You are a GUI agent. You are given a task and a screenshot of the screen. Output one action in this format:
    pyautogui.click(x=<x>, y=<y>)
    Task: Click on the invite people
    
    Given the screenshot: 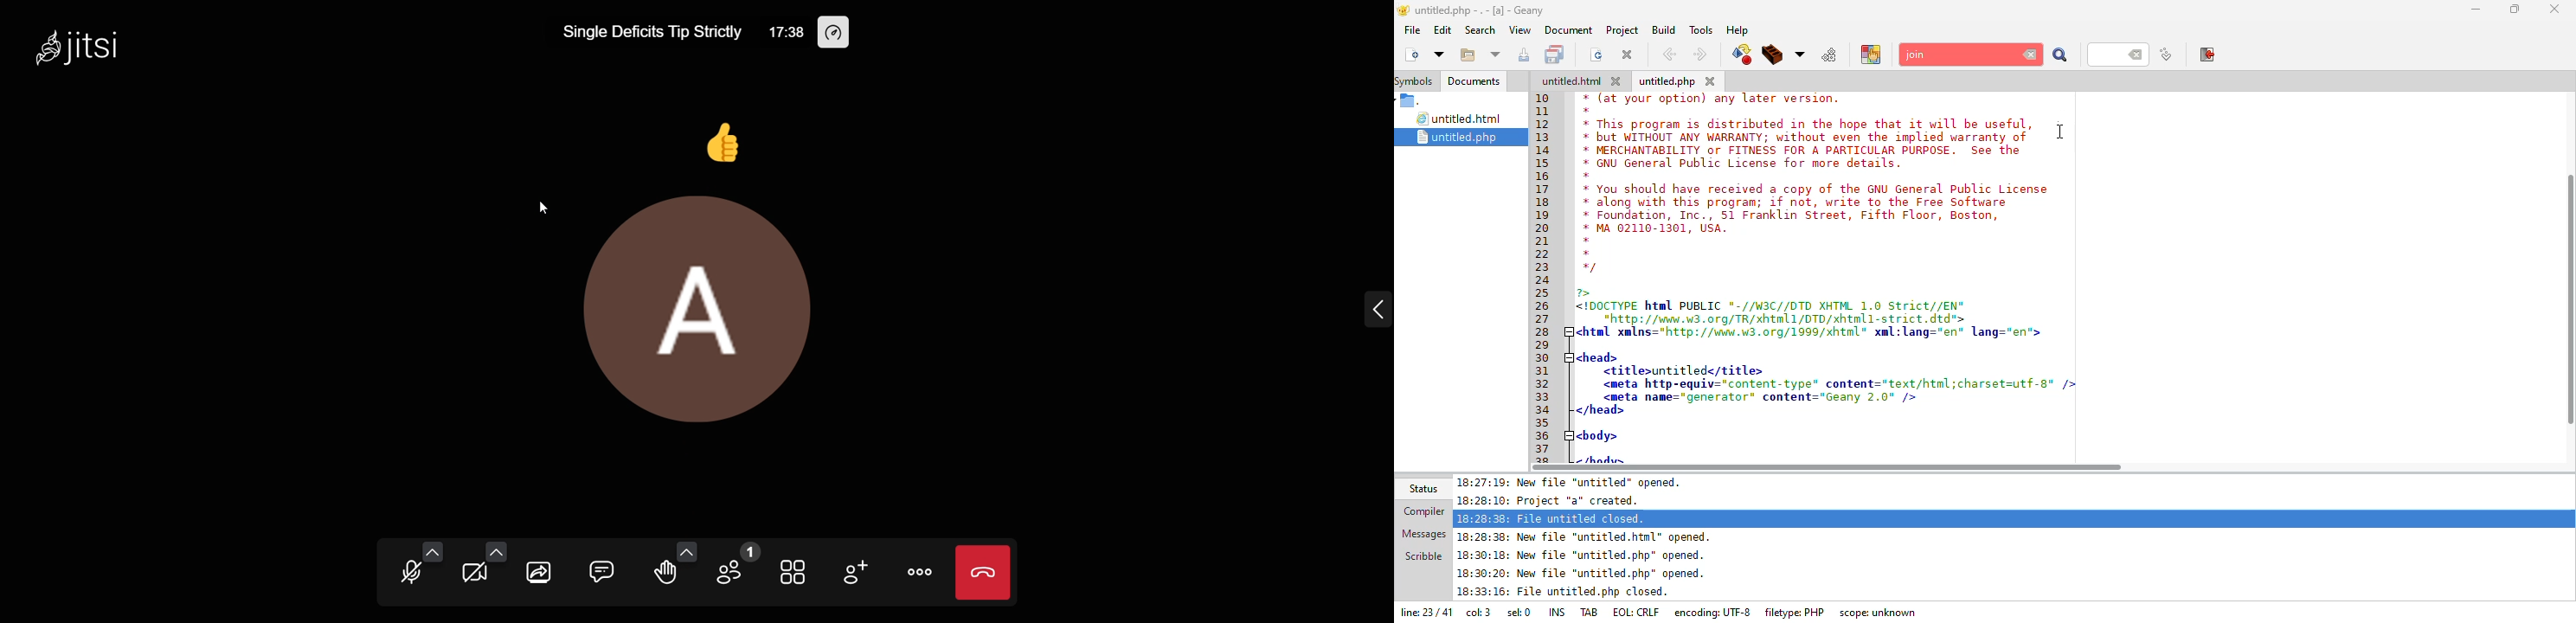 What is the action you would take?
    pyautogui.click(x=857, y=577)
    